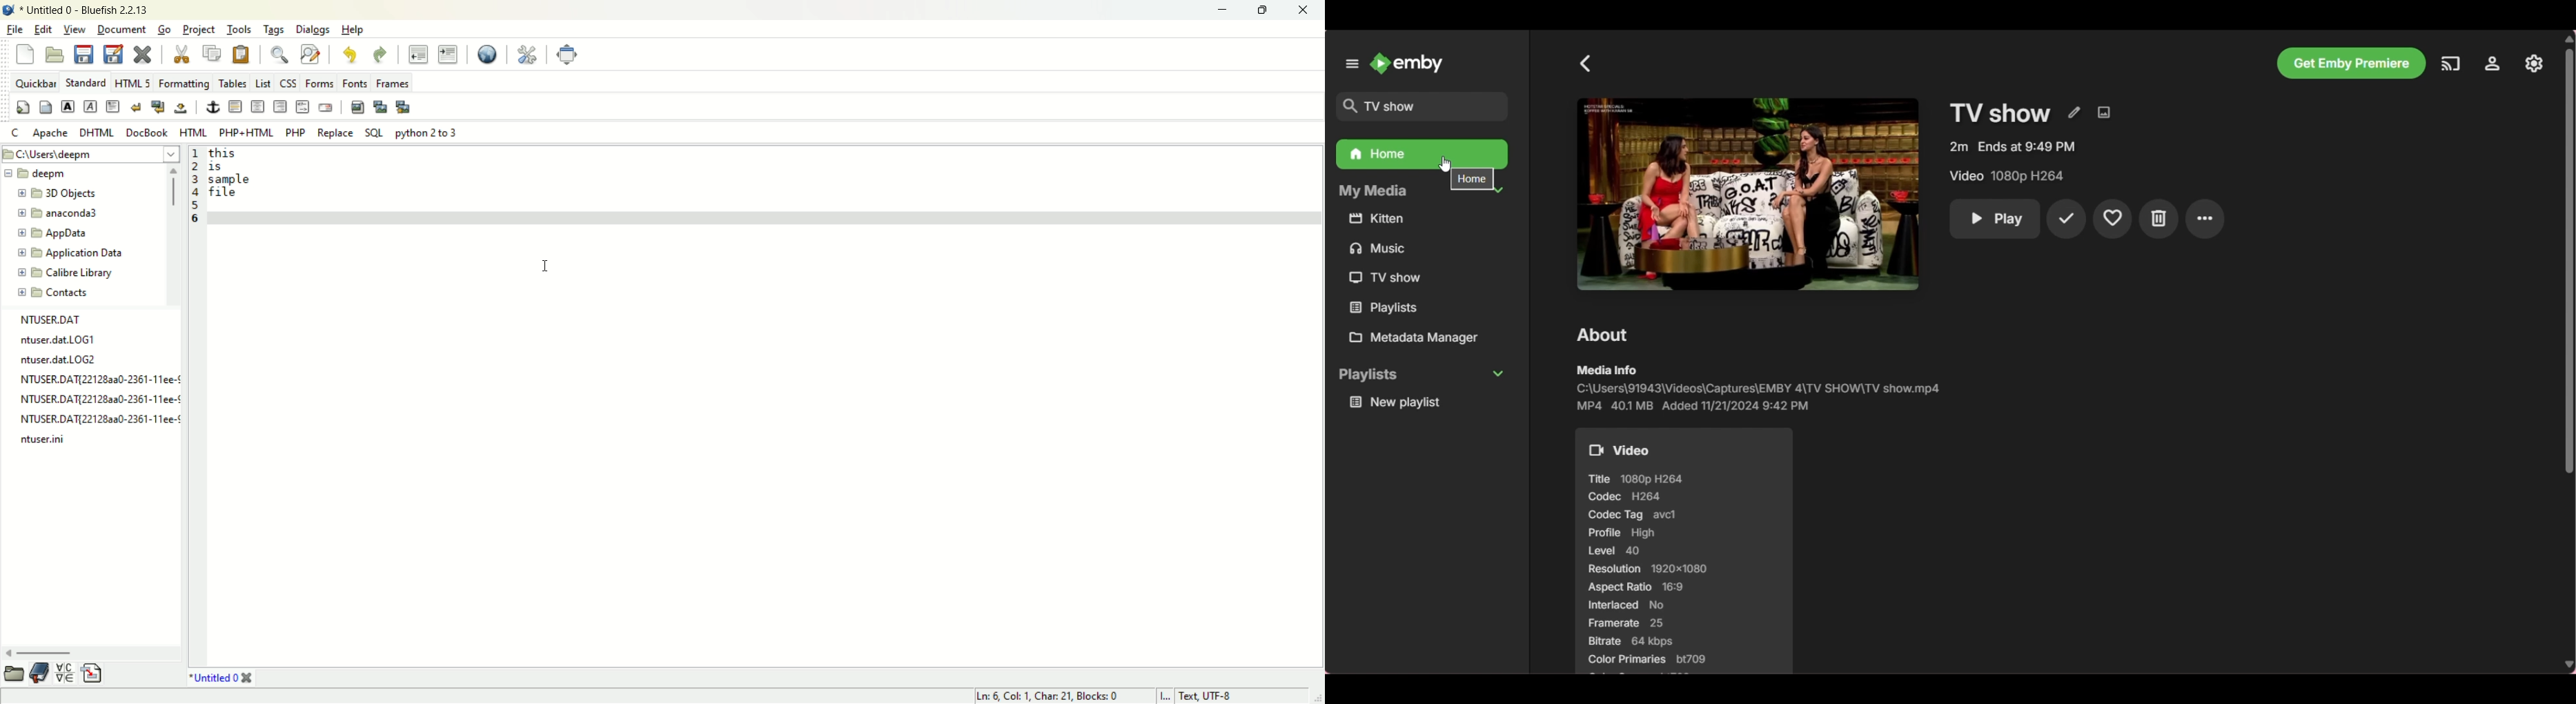 This screenshot has height=728, width=2576. I want to click on horizontal scroll bar, so click(93, 655).